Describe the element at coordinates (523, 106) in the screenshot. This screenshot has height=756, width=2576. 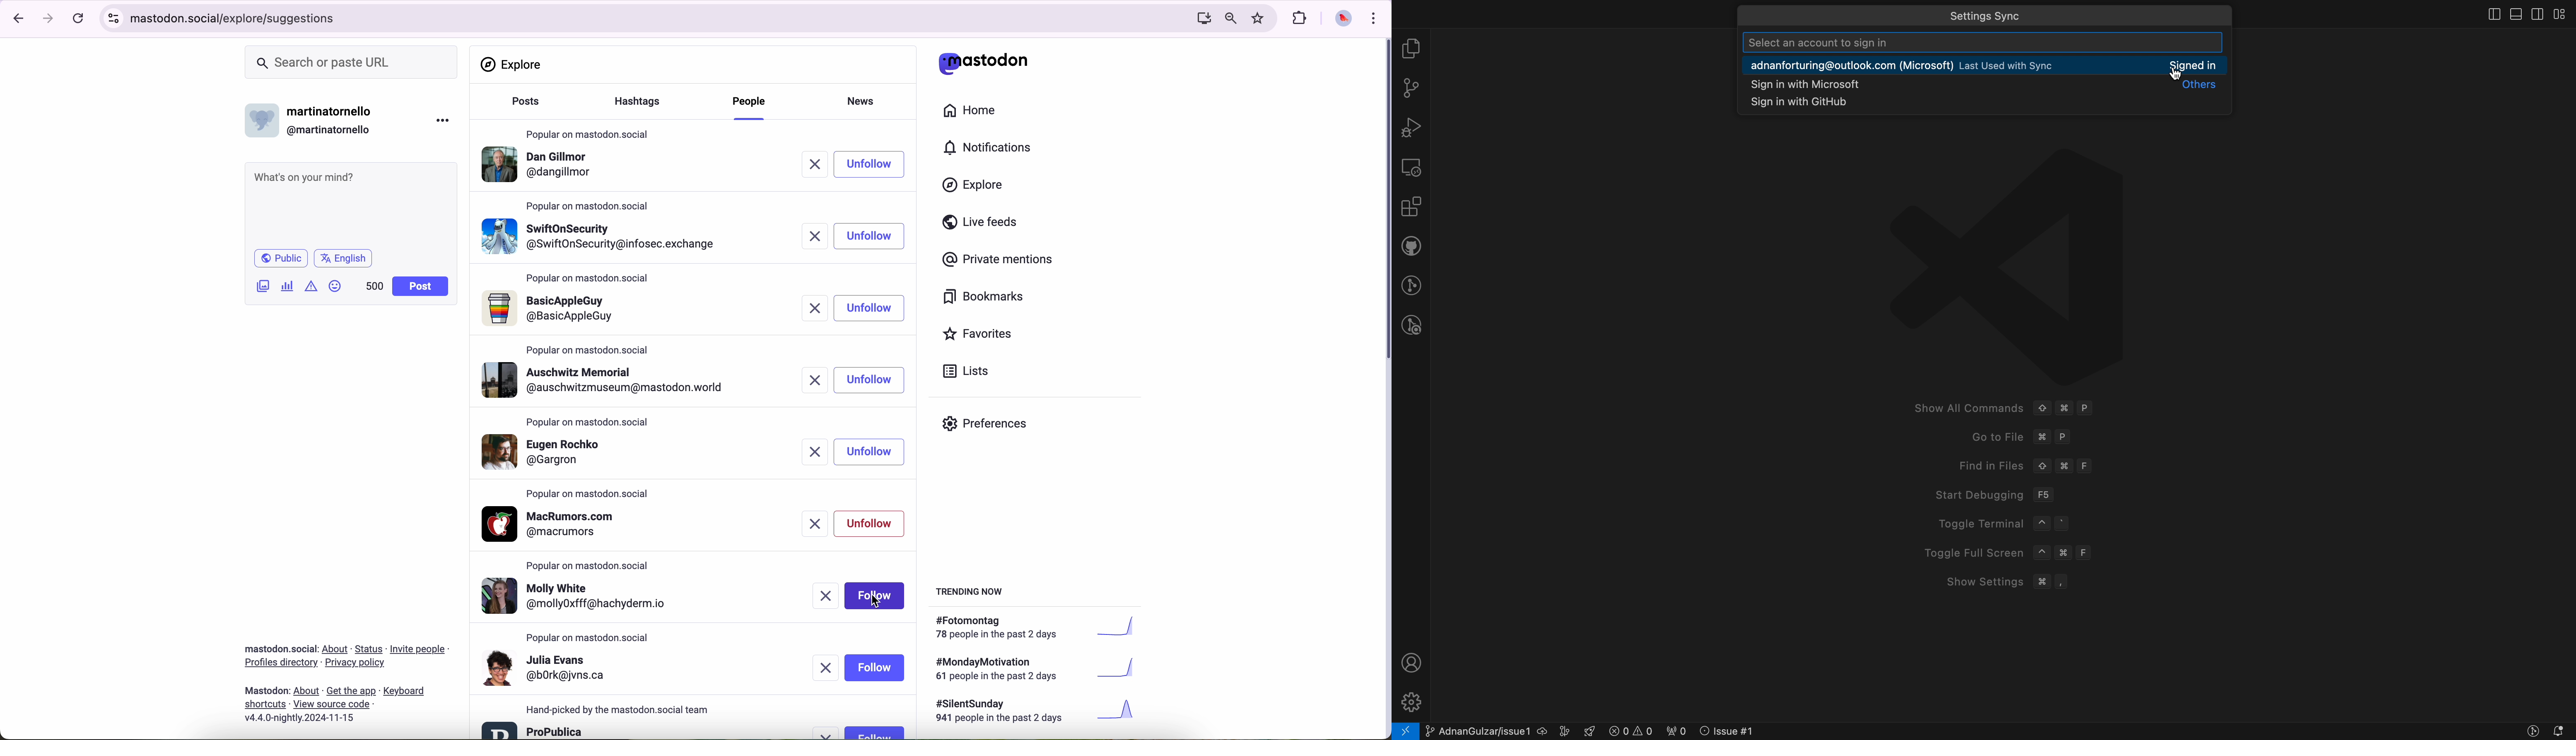
I see `posts` at that location.